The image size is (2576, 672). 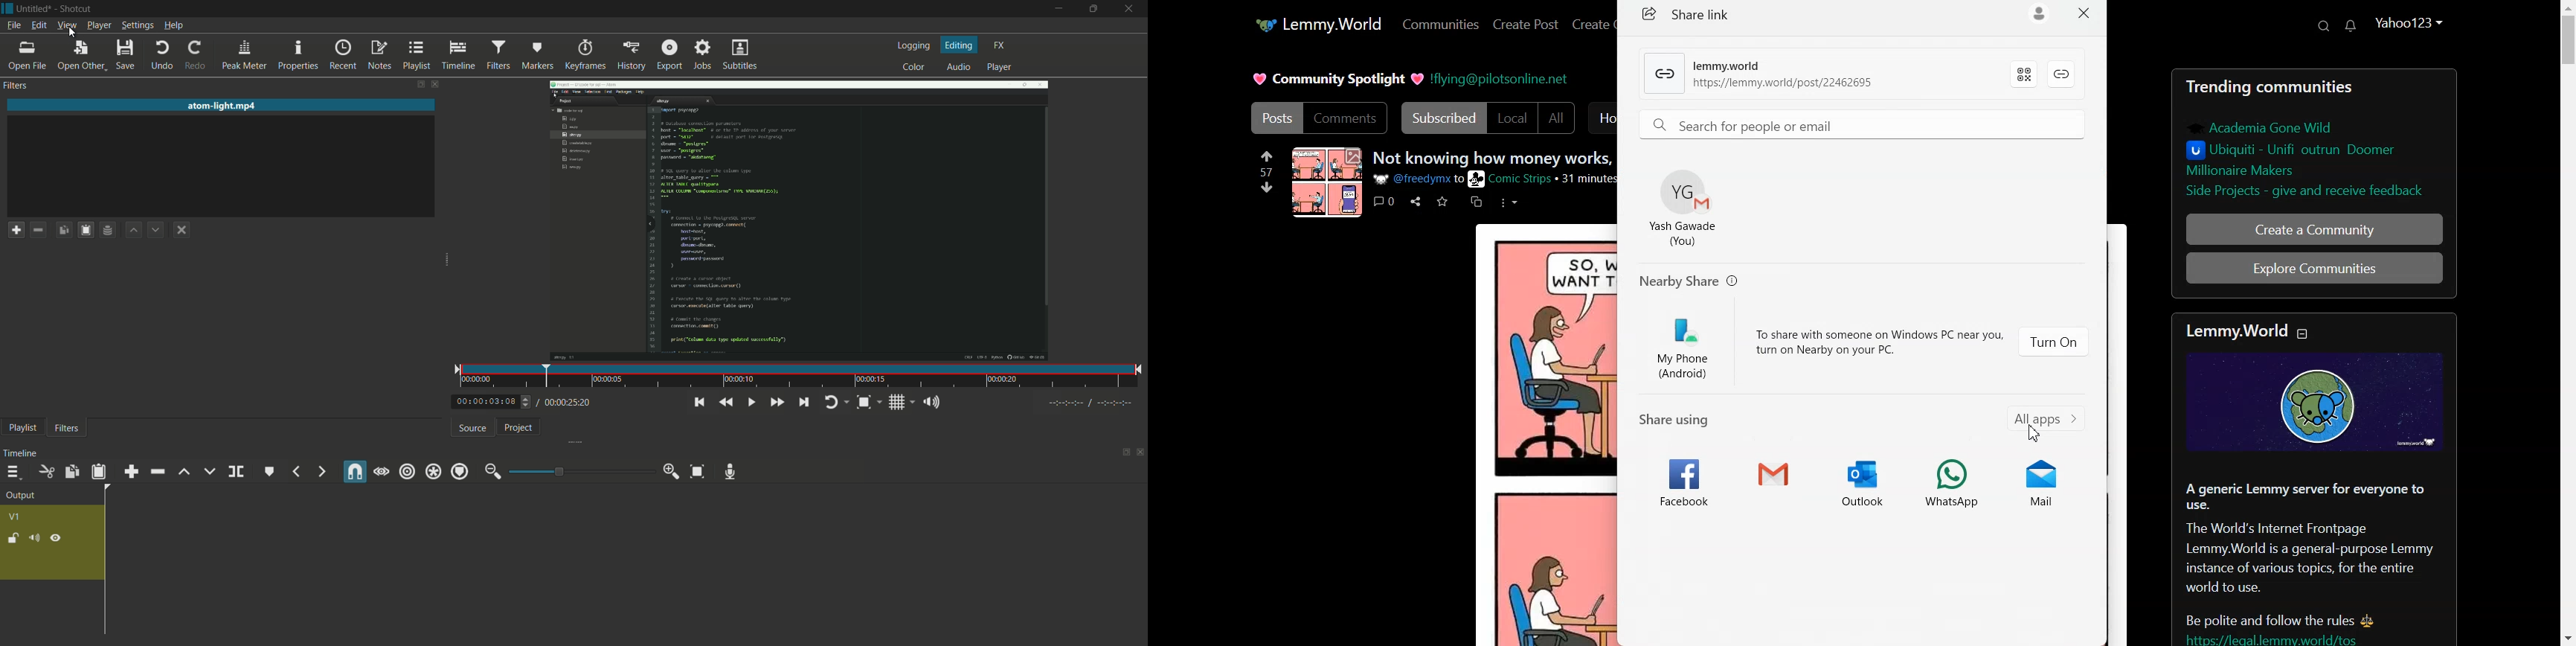 What do you see at coordinates (157, 230) in the screenshot?
I see `move filter down` at bounding box center [157, 230].